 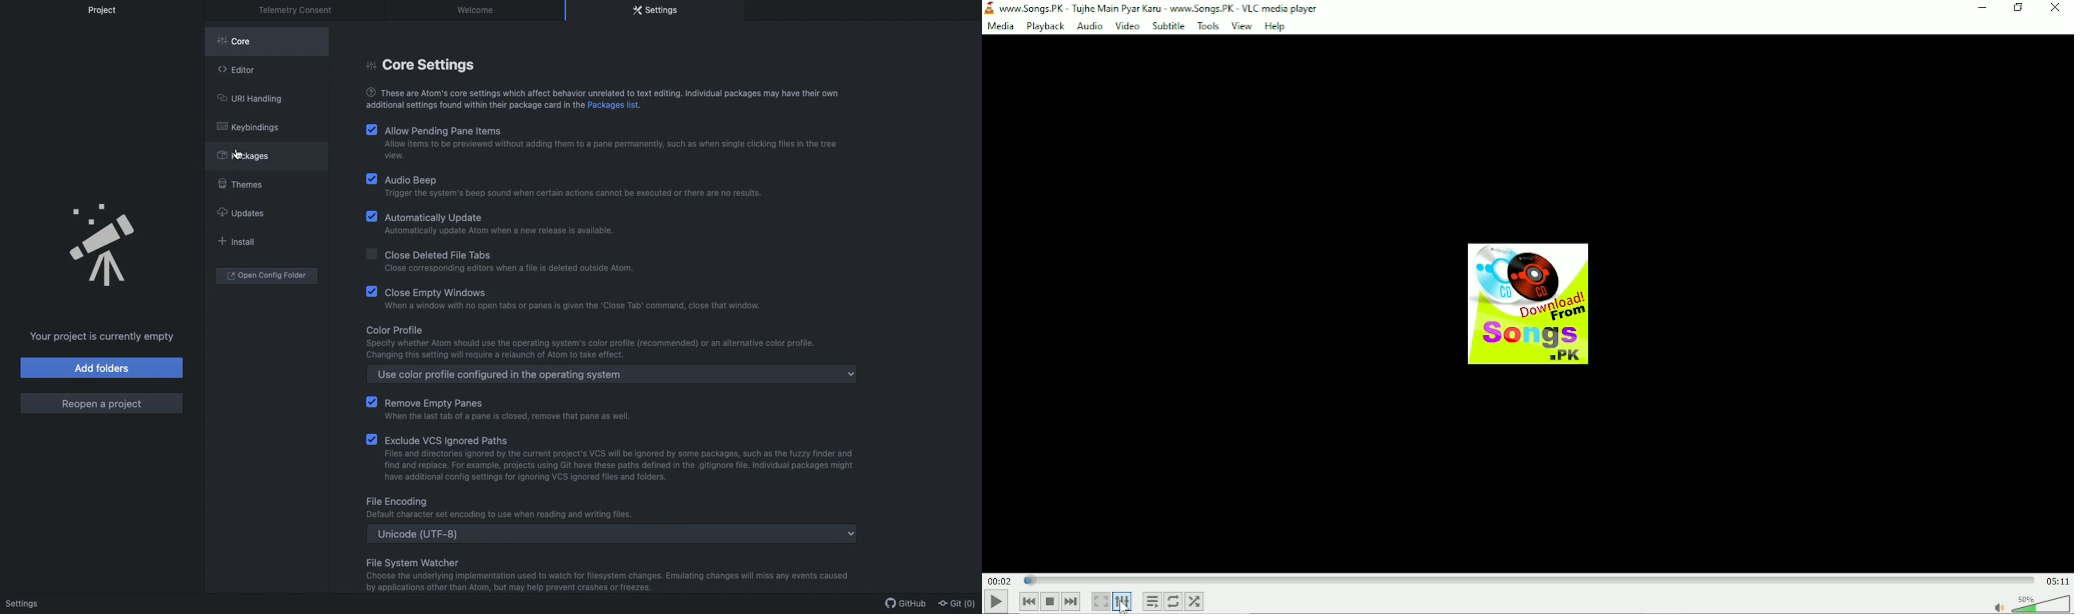 What do you see at coordinates (2018, 8) in the screenshot?
I see `Restore down` at bounding box center [2018, 8].